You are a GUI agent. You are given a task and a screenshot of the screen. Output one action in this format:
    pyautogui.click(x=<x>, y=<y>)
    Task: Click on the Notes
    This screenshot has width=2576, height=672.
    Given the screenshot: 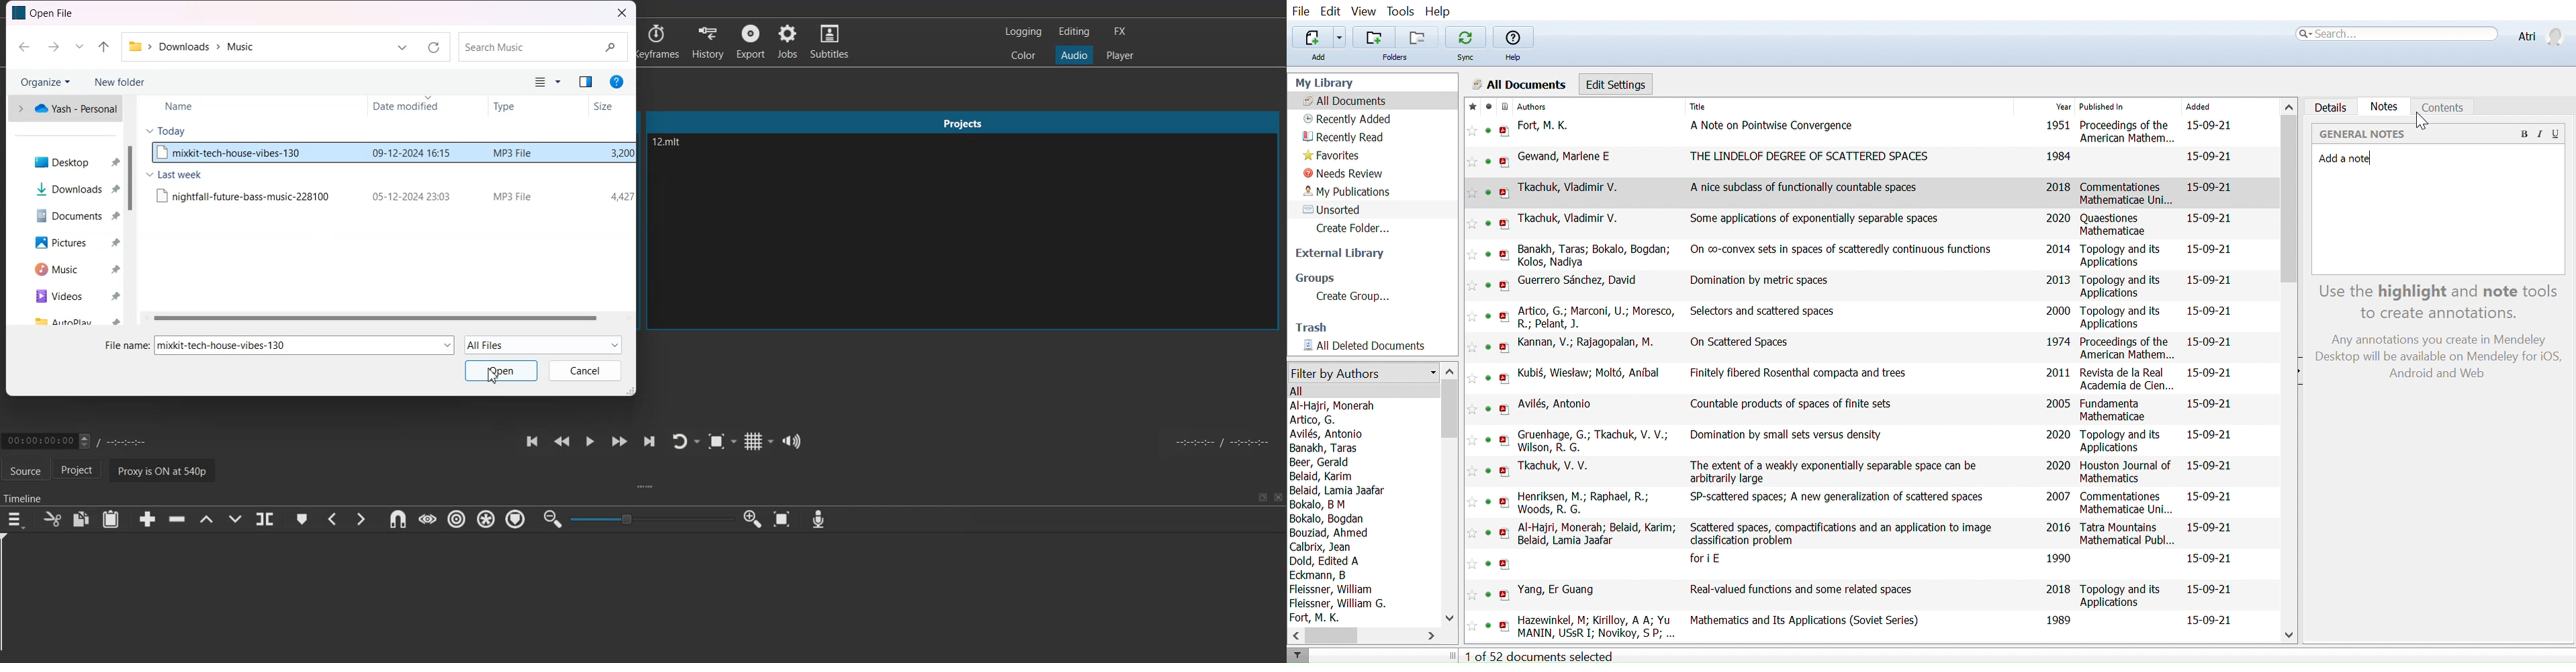 What is the action you would take?
    pyautogui.click(x=2382, y=107)
    